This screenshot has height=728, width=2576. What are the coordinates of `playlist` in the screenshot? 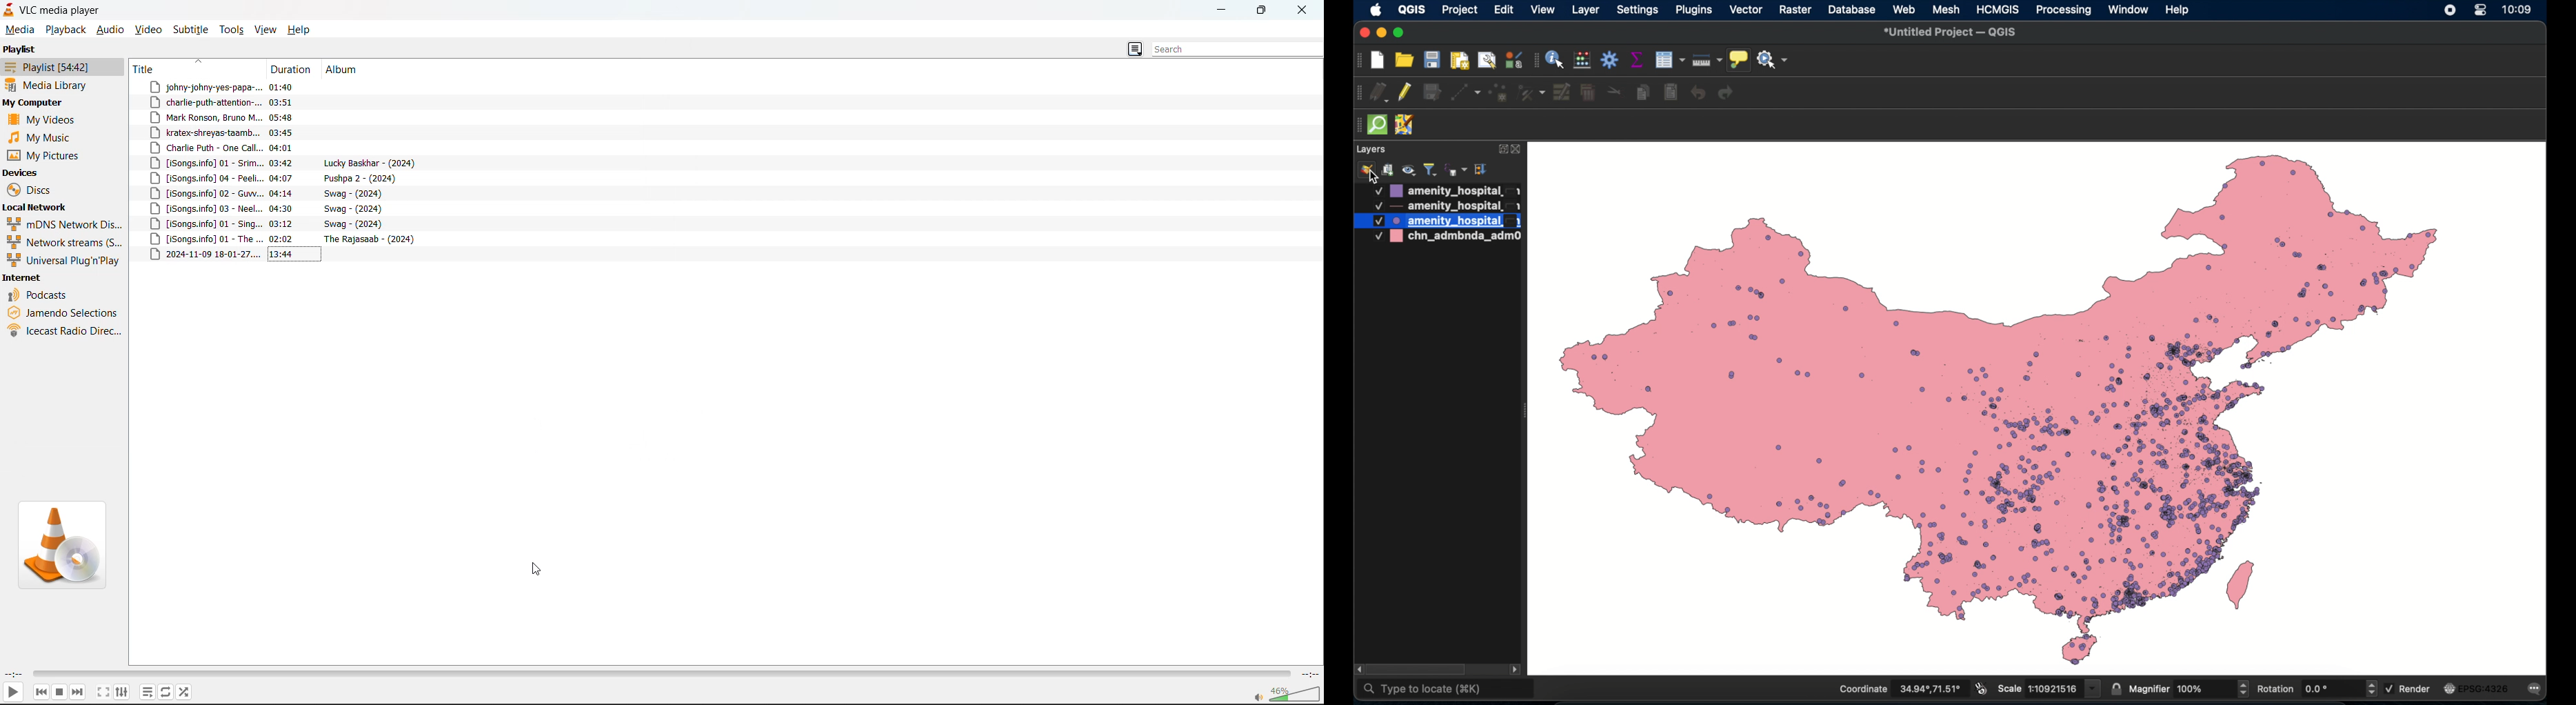 It's located at (148, 693).